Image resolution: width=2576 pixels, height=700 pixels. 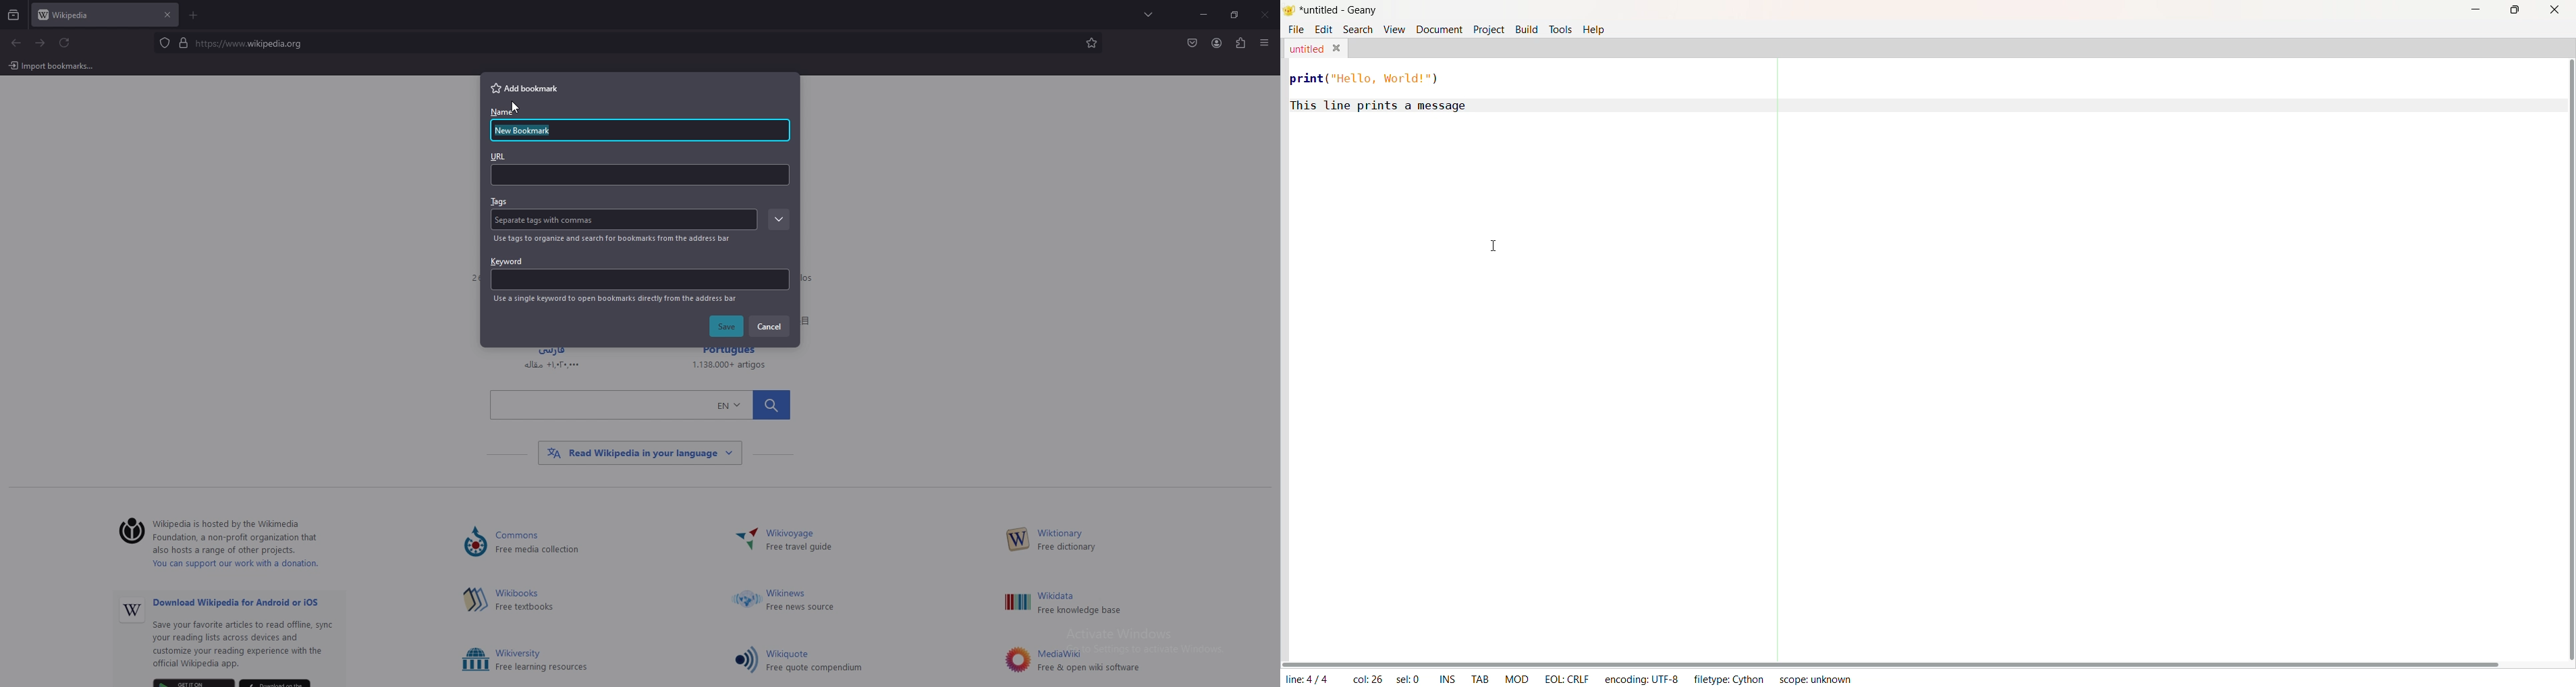 I want to click on , so click(x=476, y=543).